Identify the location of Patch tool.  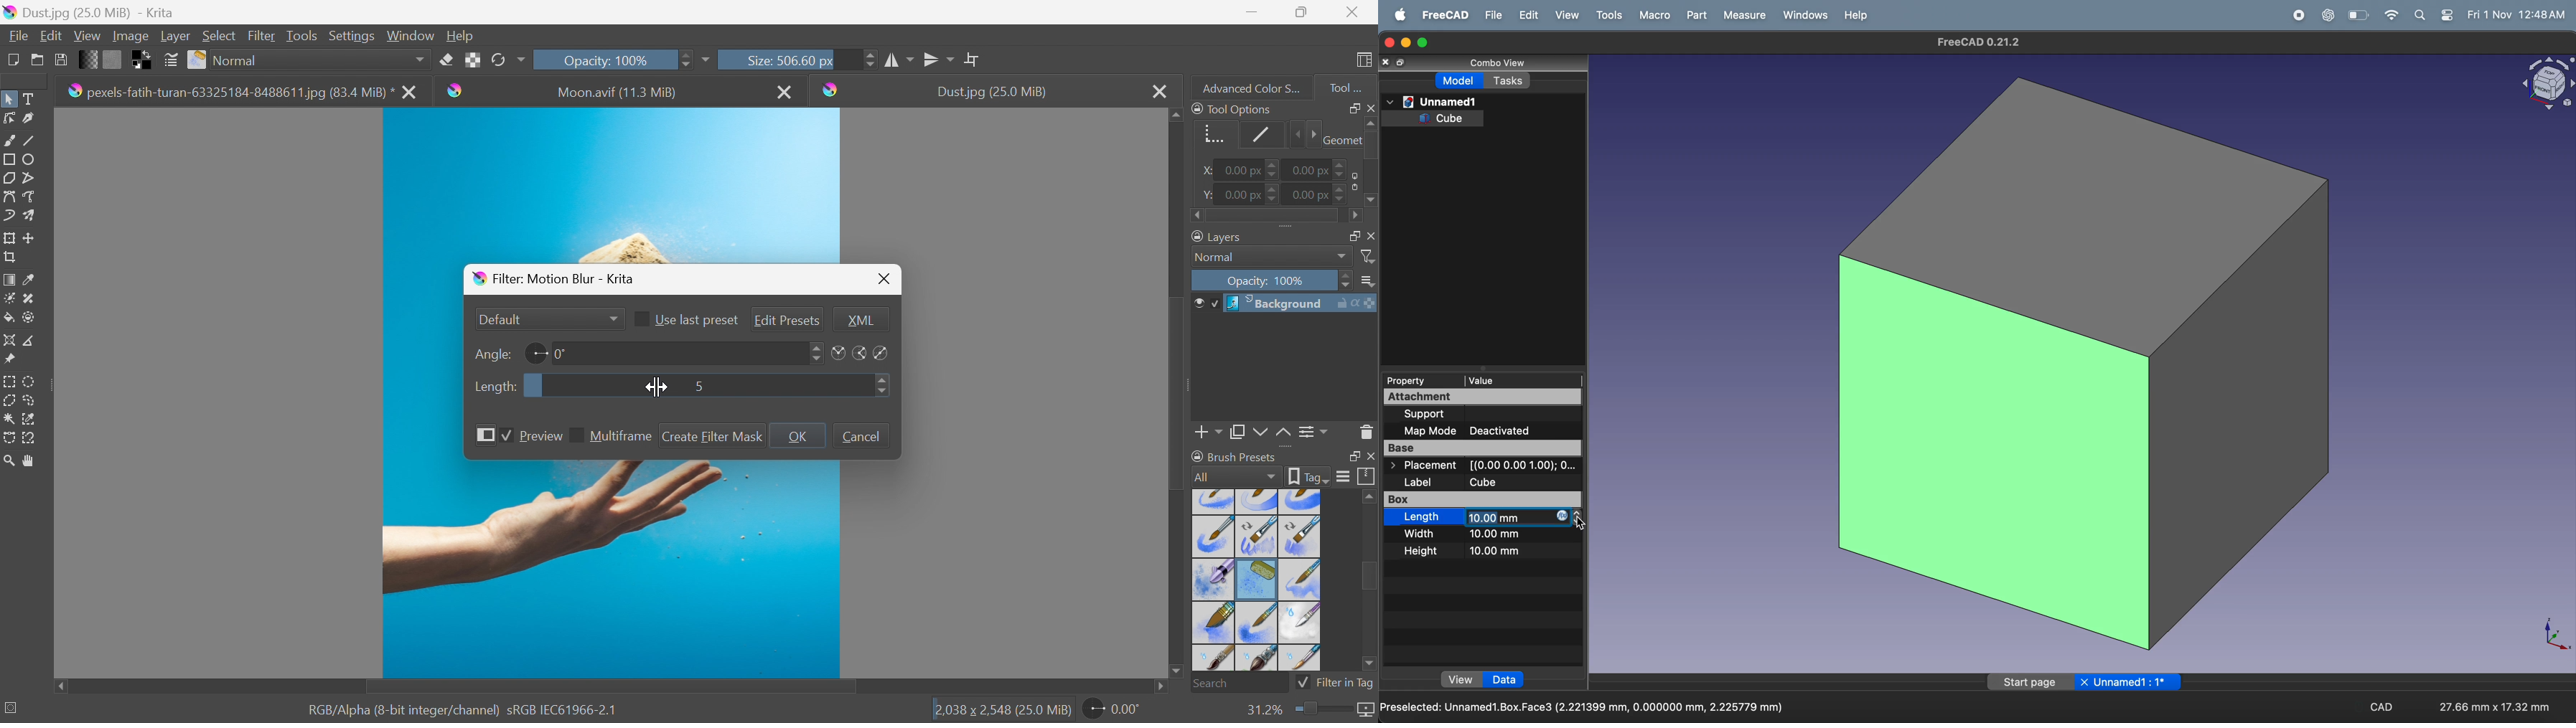
(27, 298).